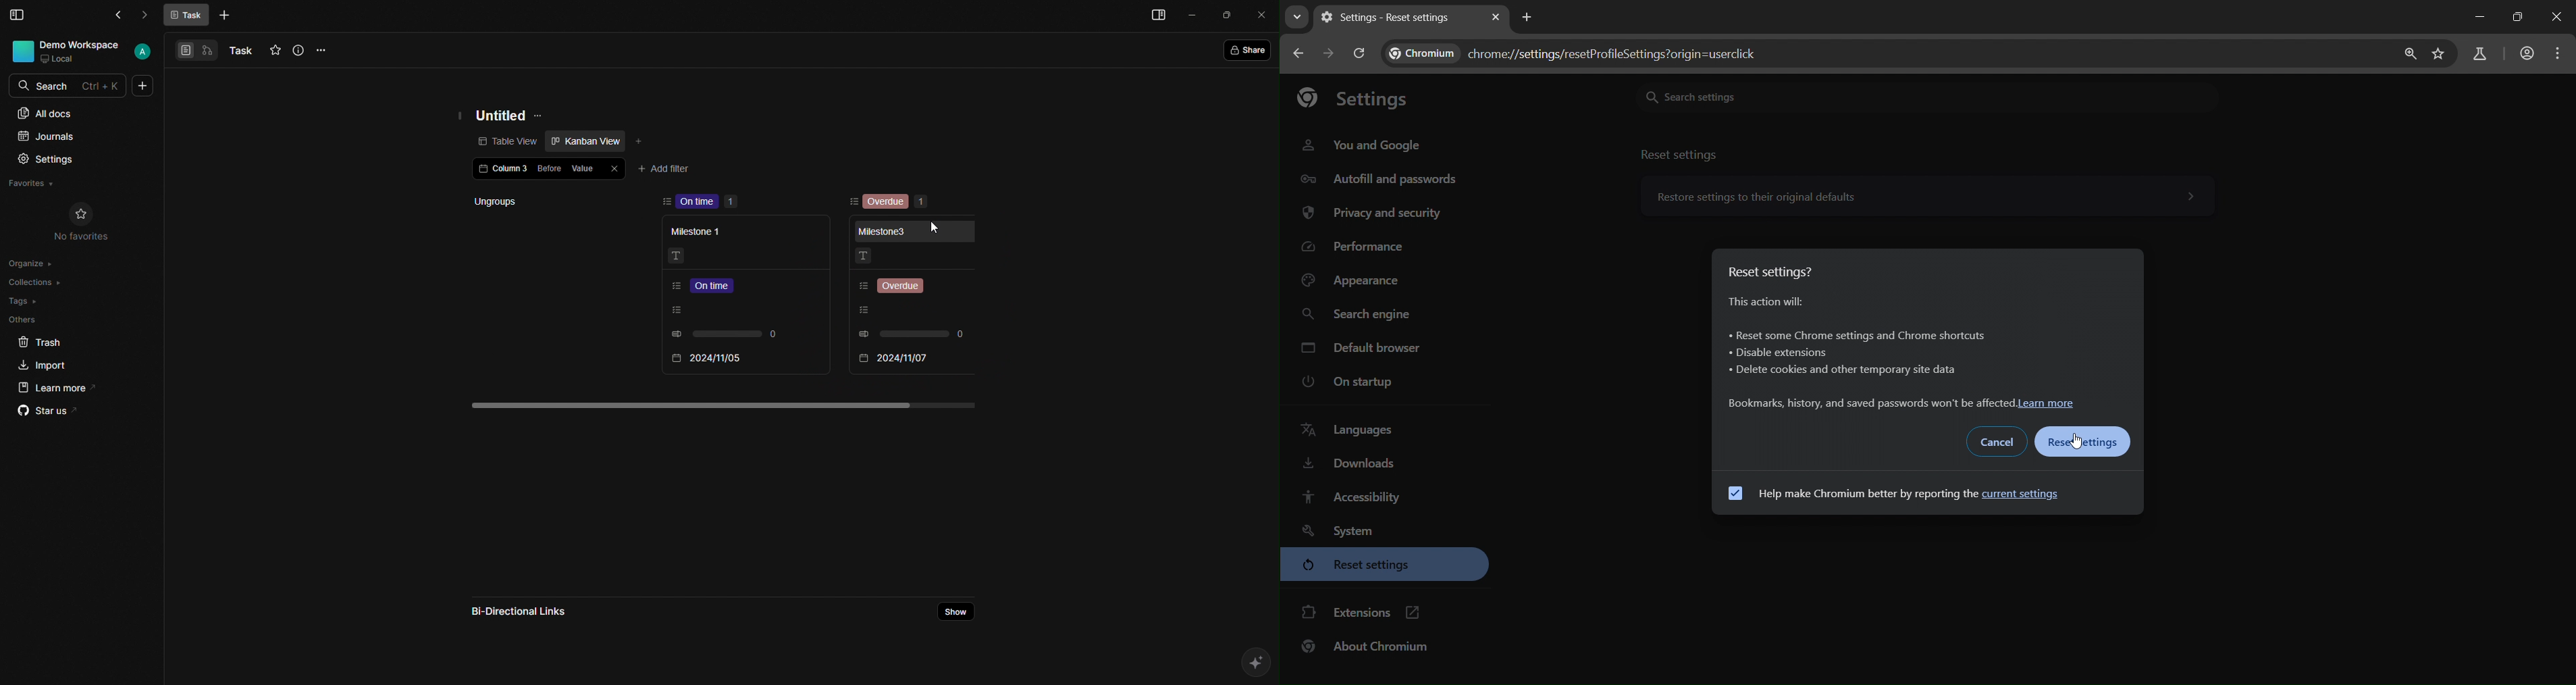 The width and height of the screenshot is (2576, 700). I want to click on Back, so click(122, 14).